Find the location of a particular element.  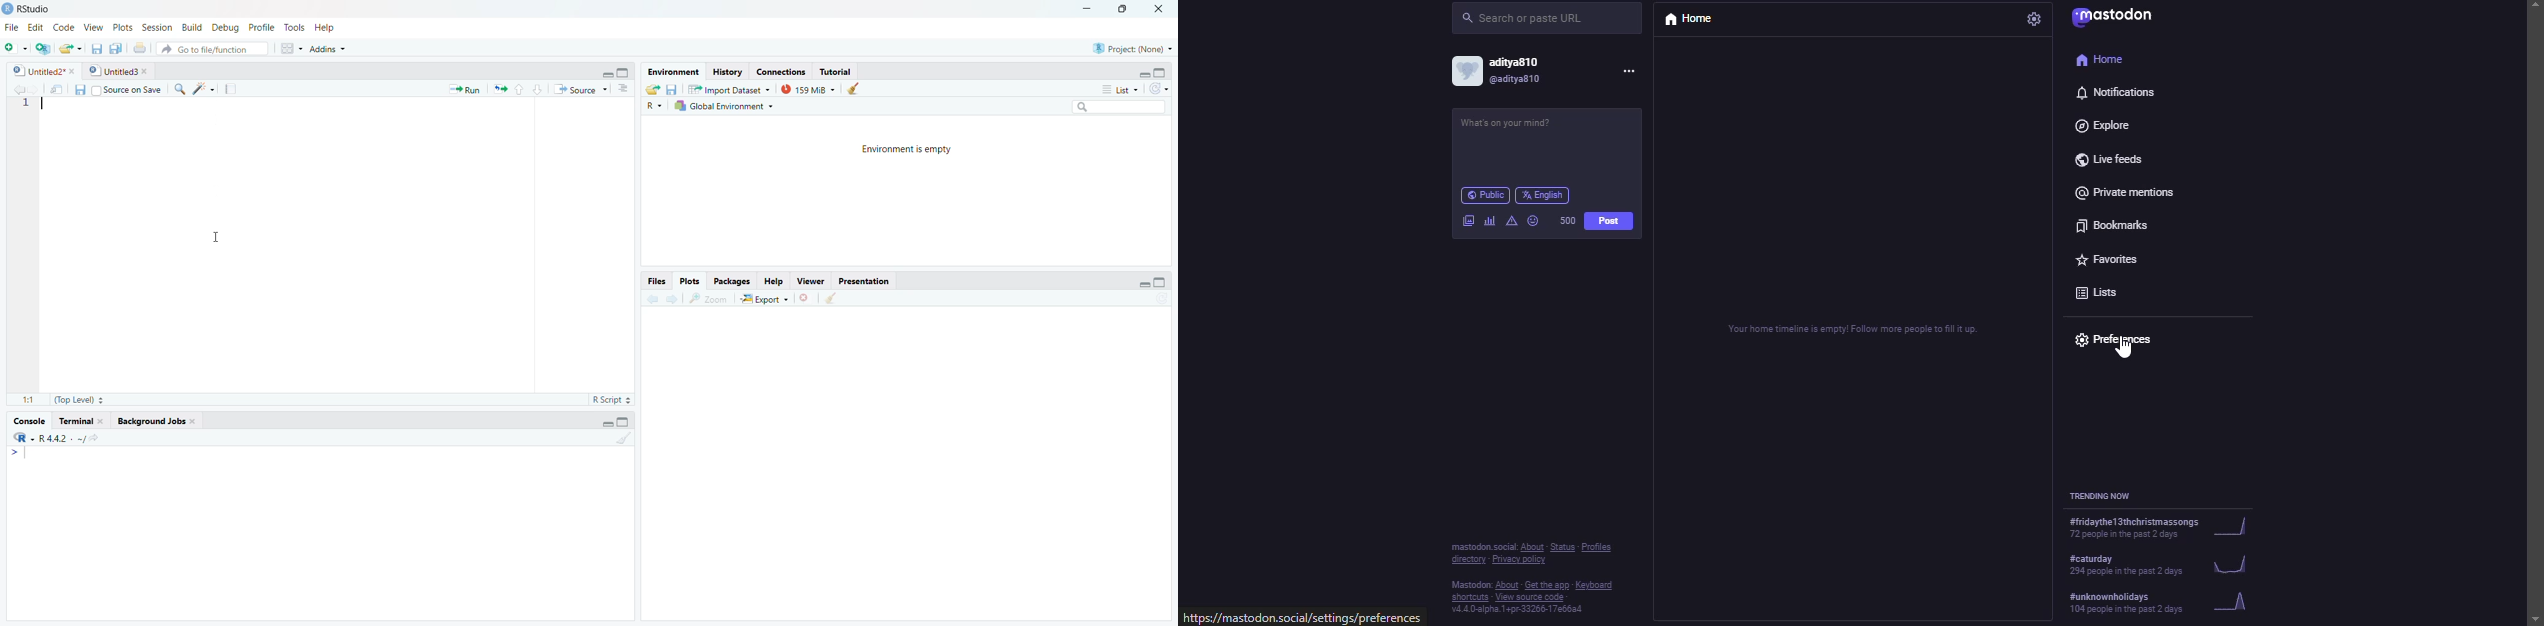

english is located at coordinates (1543, 195).